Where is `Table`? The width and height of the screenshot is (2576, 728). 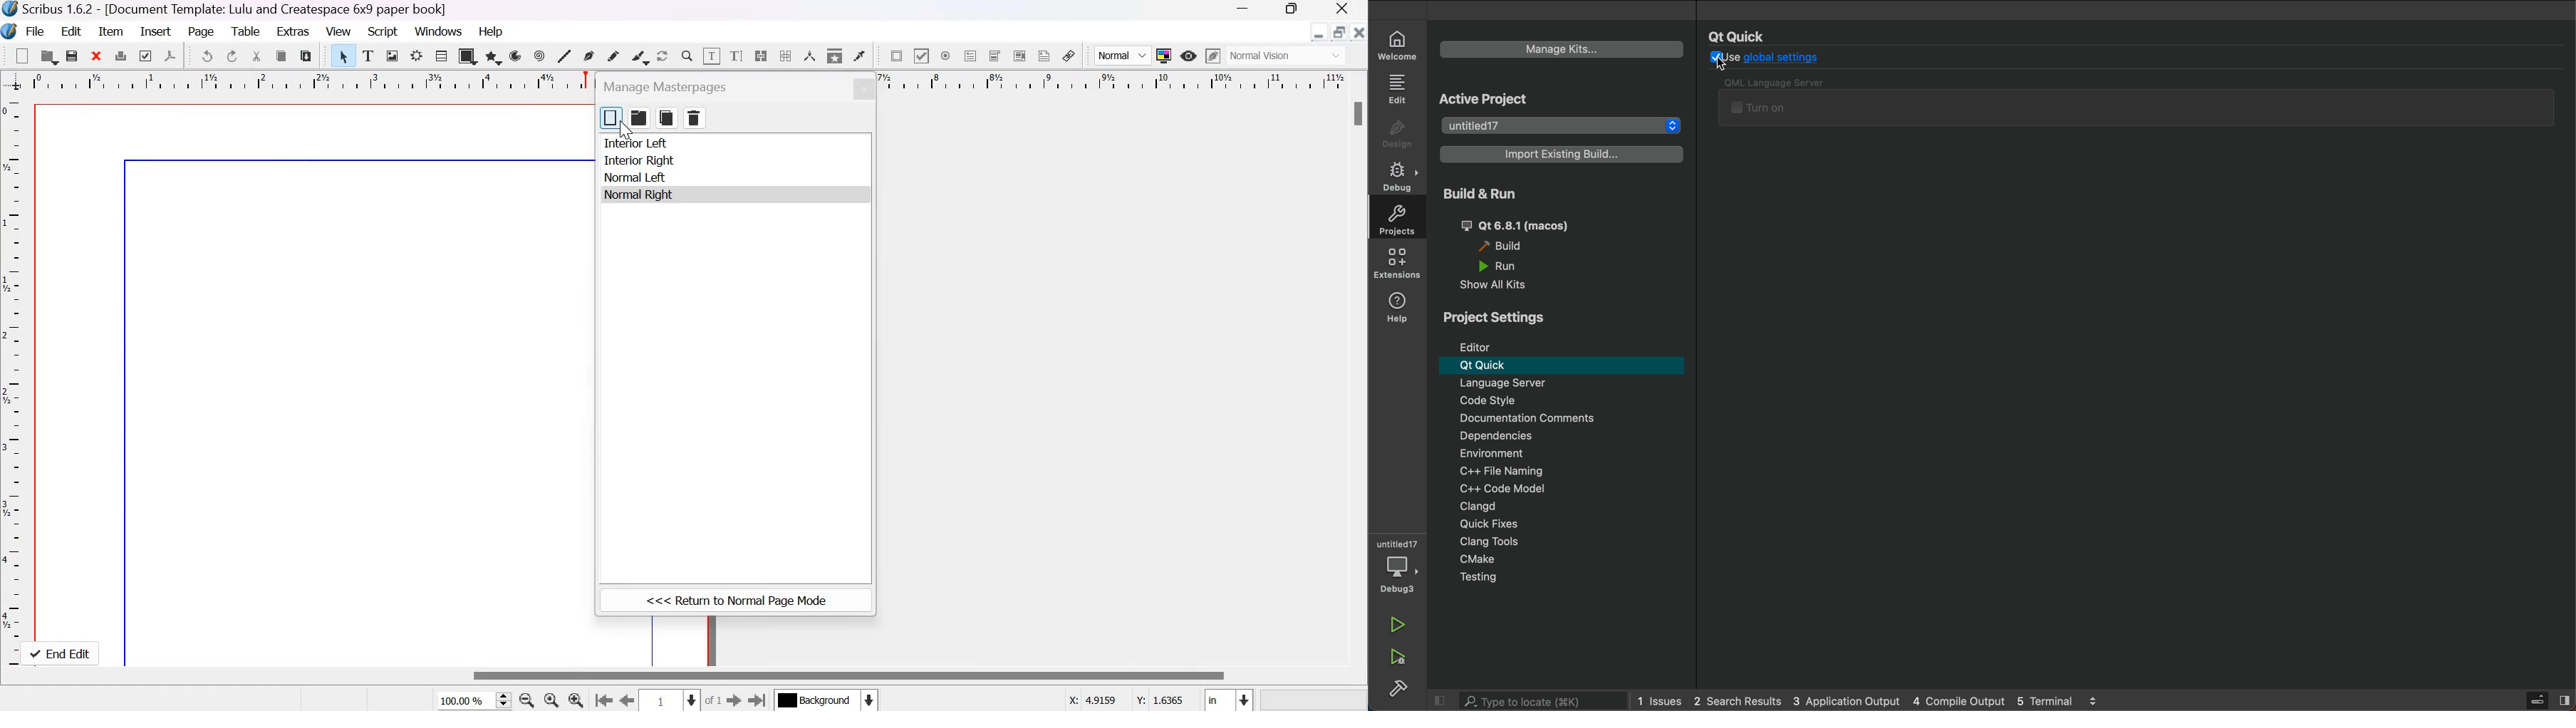
Table is located at coordinates (245, 31).